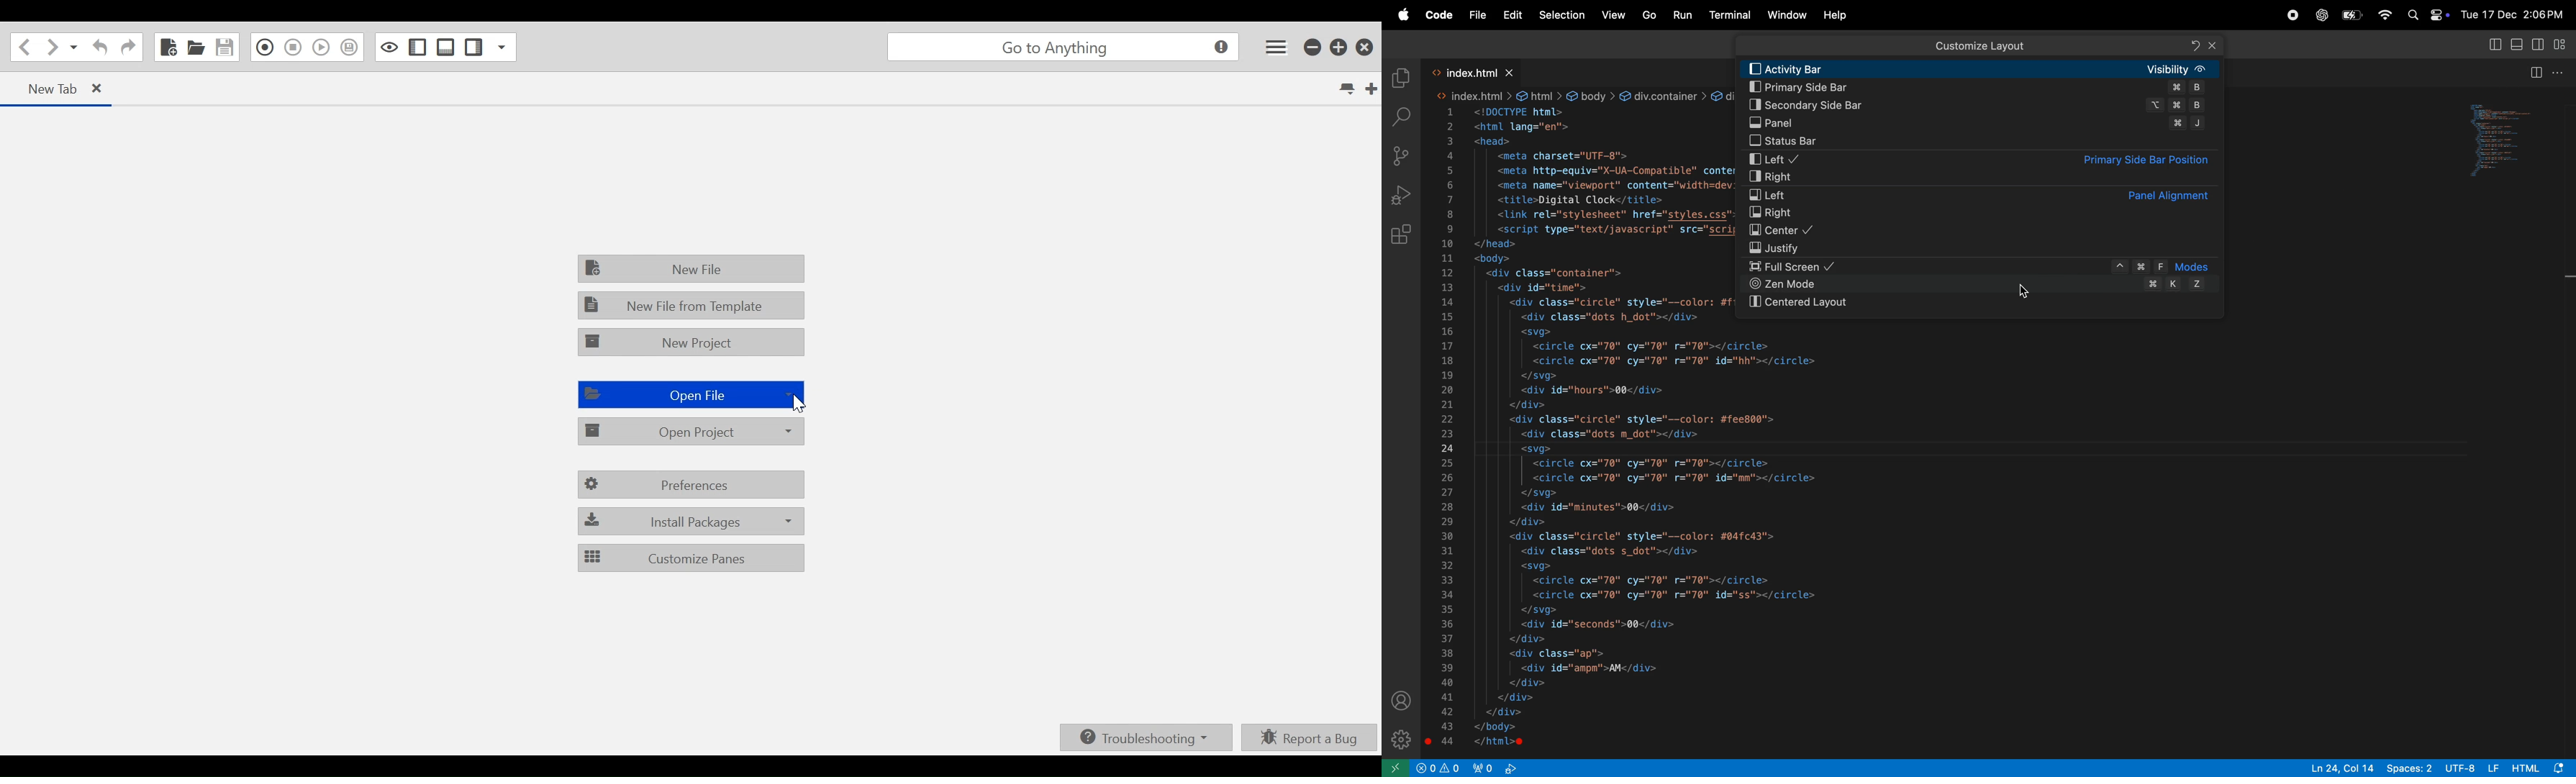  What do you see at coordinates (2413, 14) in the screenshot?
I see `Spotlight` at bounding box center [2413, 14].